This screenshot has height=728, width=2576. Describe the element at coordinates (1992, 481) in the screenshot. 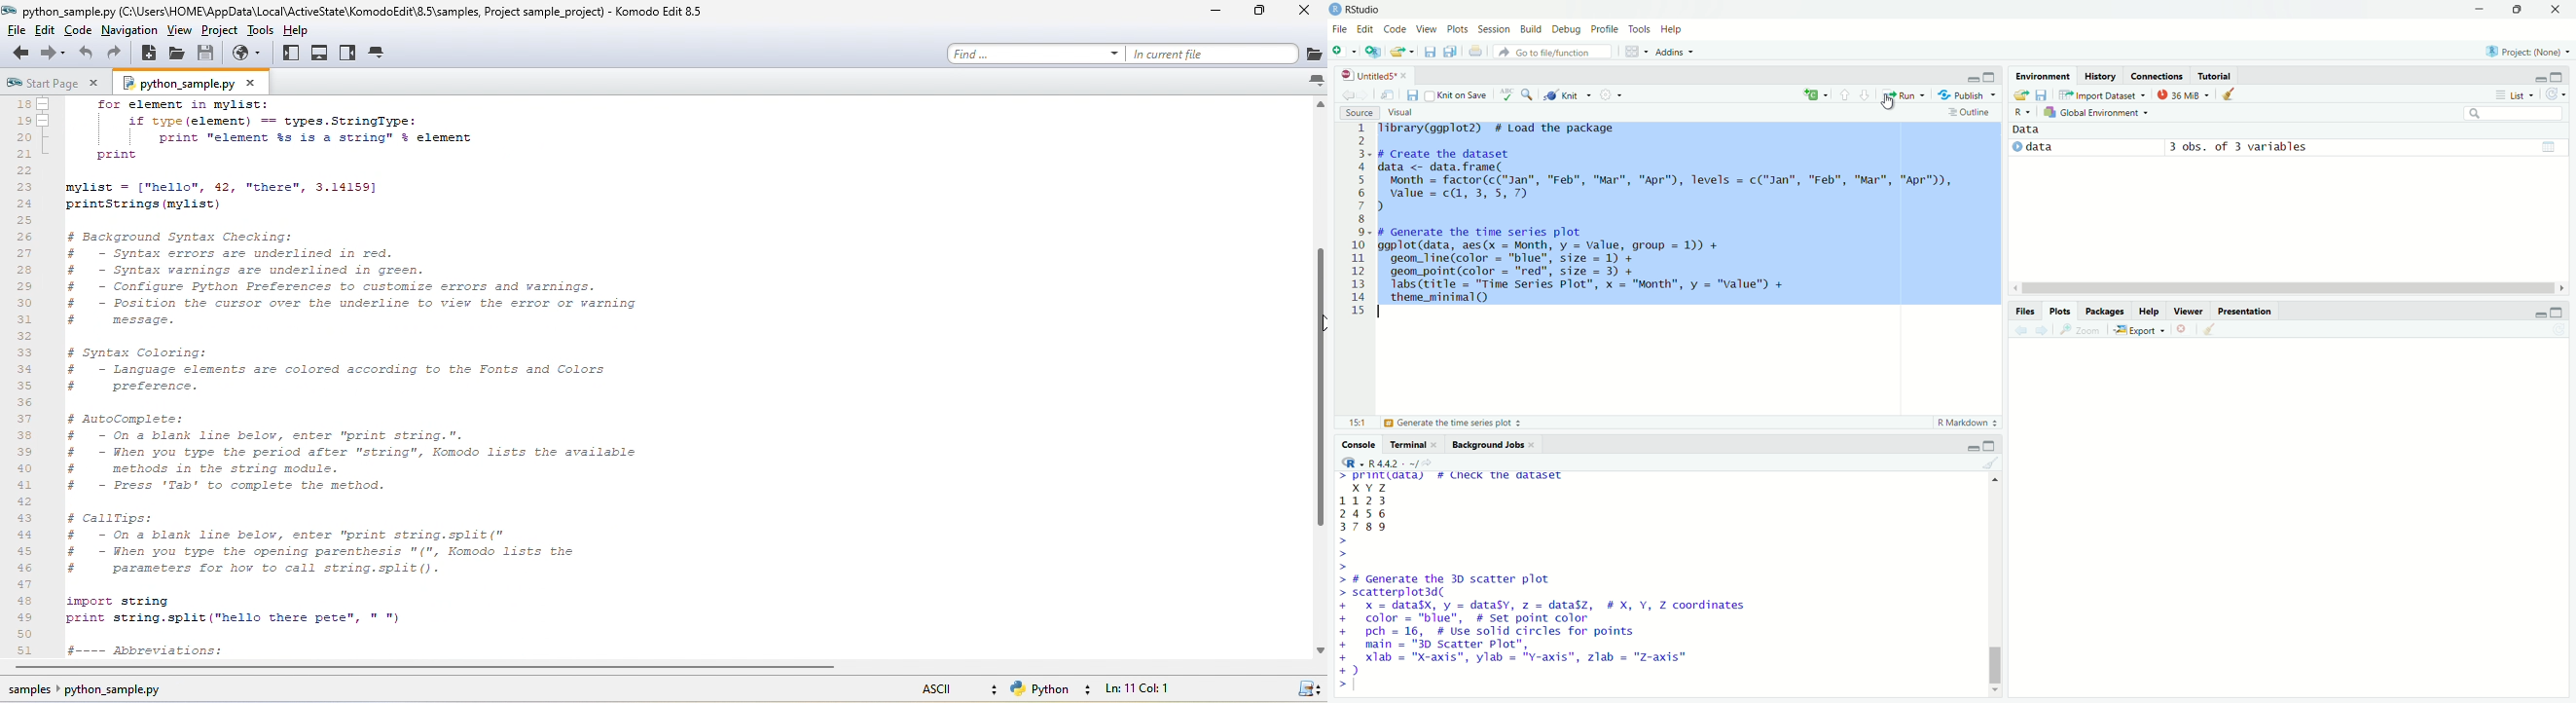

I see `move top` at that location.